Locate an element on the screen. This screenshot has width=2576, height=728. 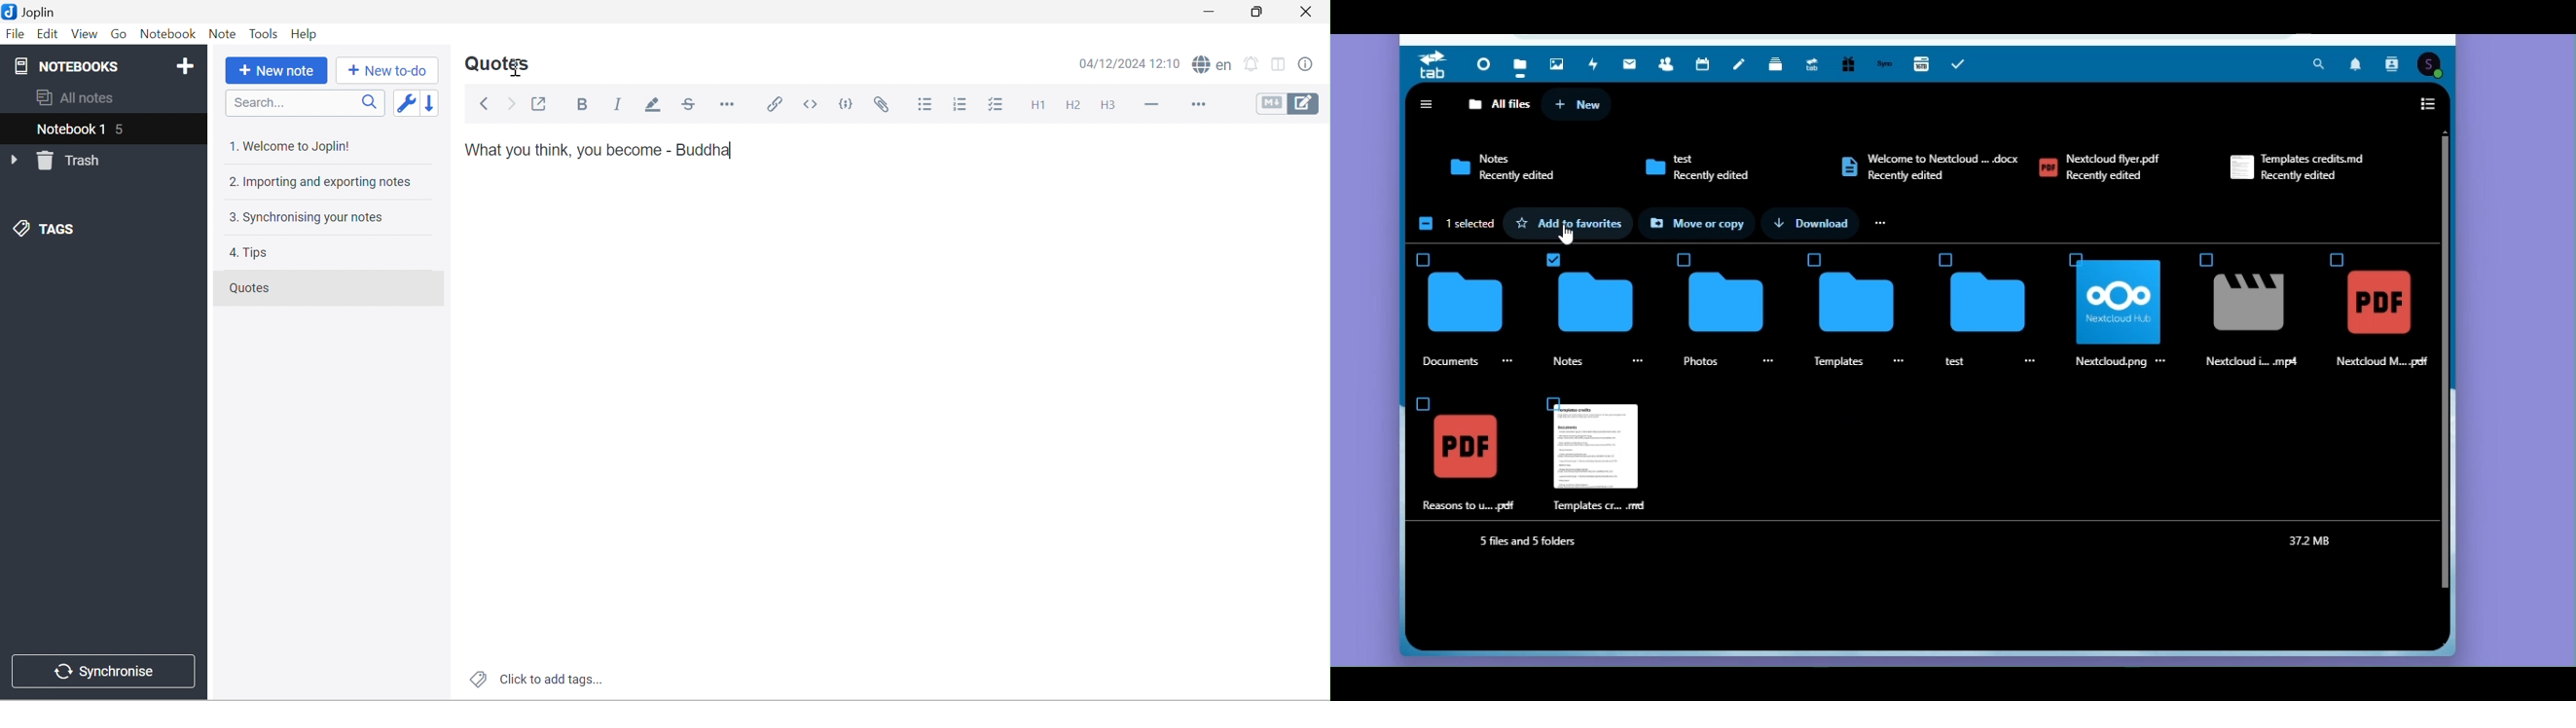
Ellipsis is located at coordinates (1507, 358).